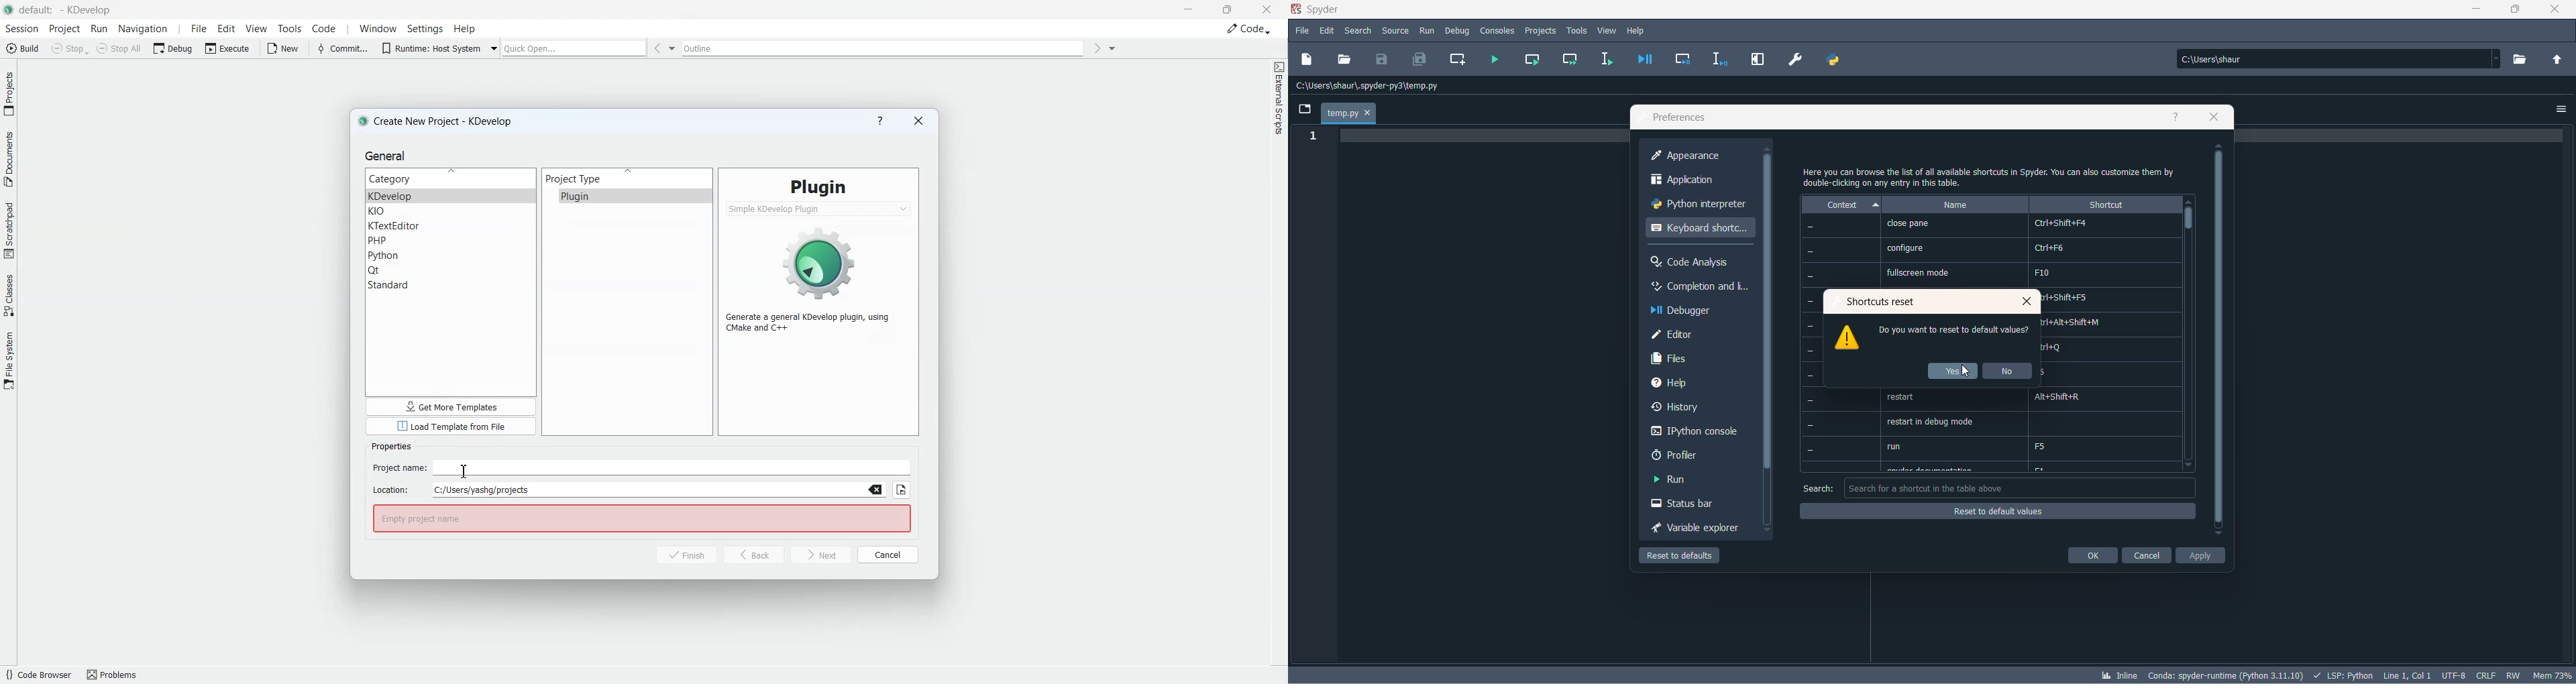 Image resolution: width=2576 pixels, height=700 pixels. Describe the element at coordinates (1317, 8) in the screenshot. I see `application name` at that location.